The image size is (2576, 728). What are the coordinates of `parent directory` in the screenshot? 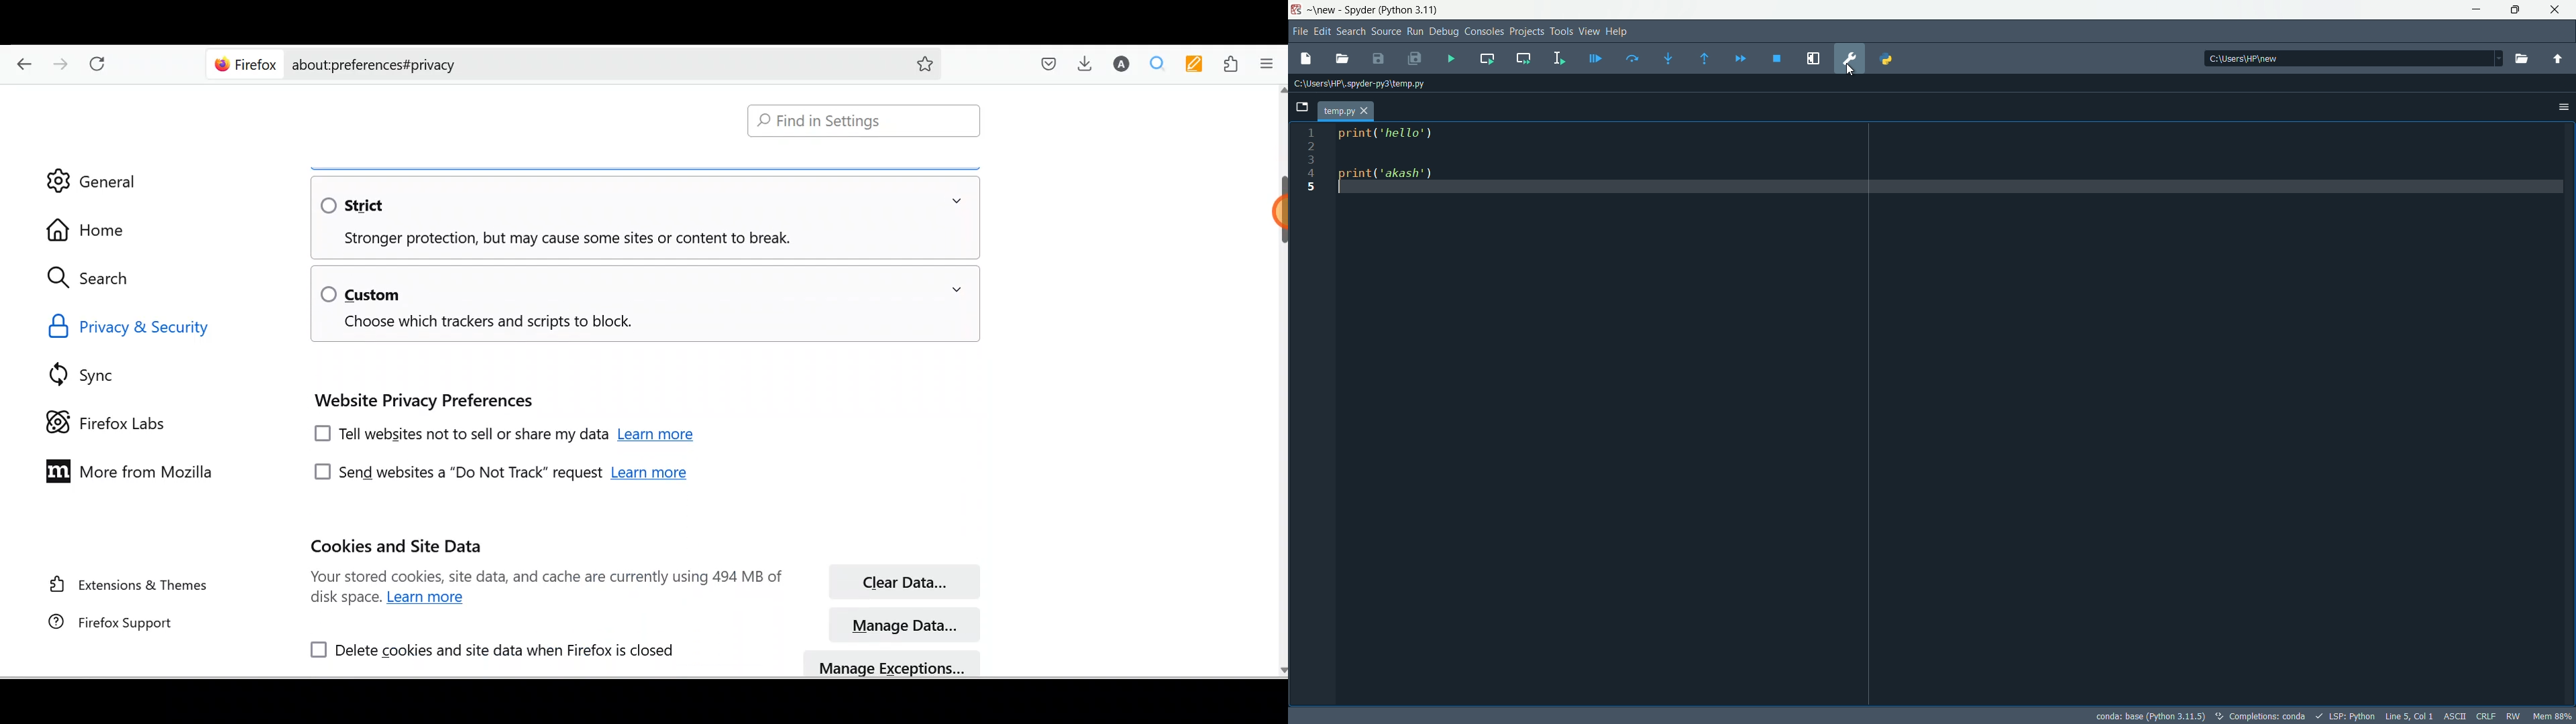 It's located at (2559, 60).